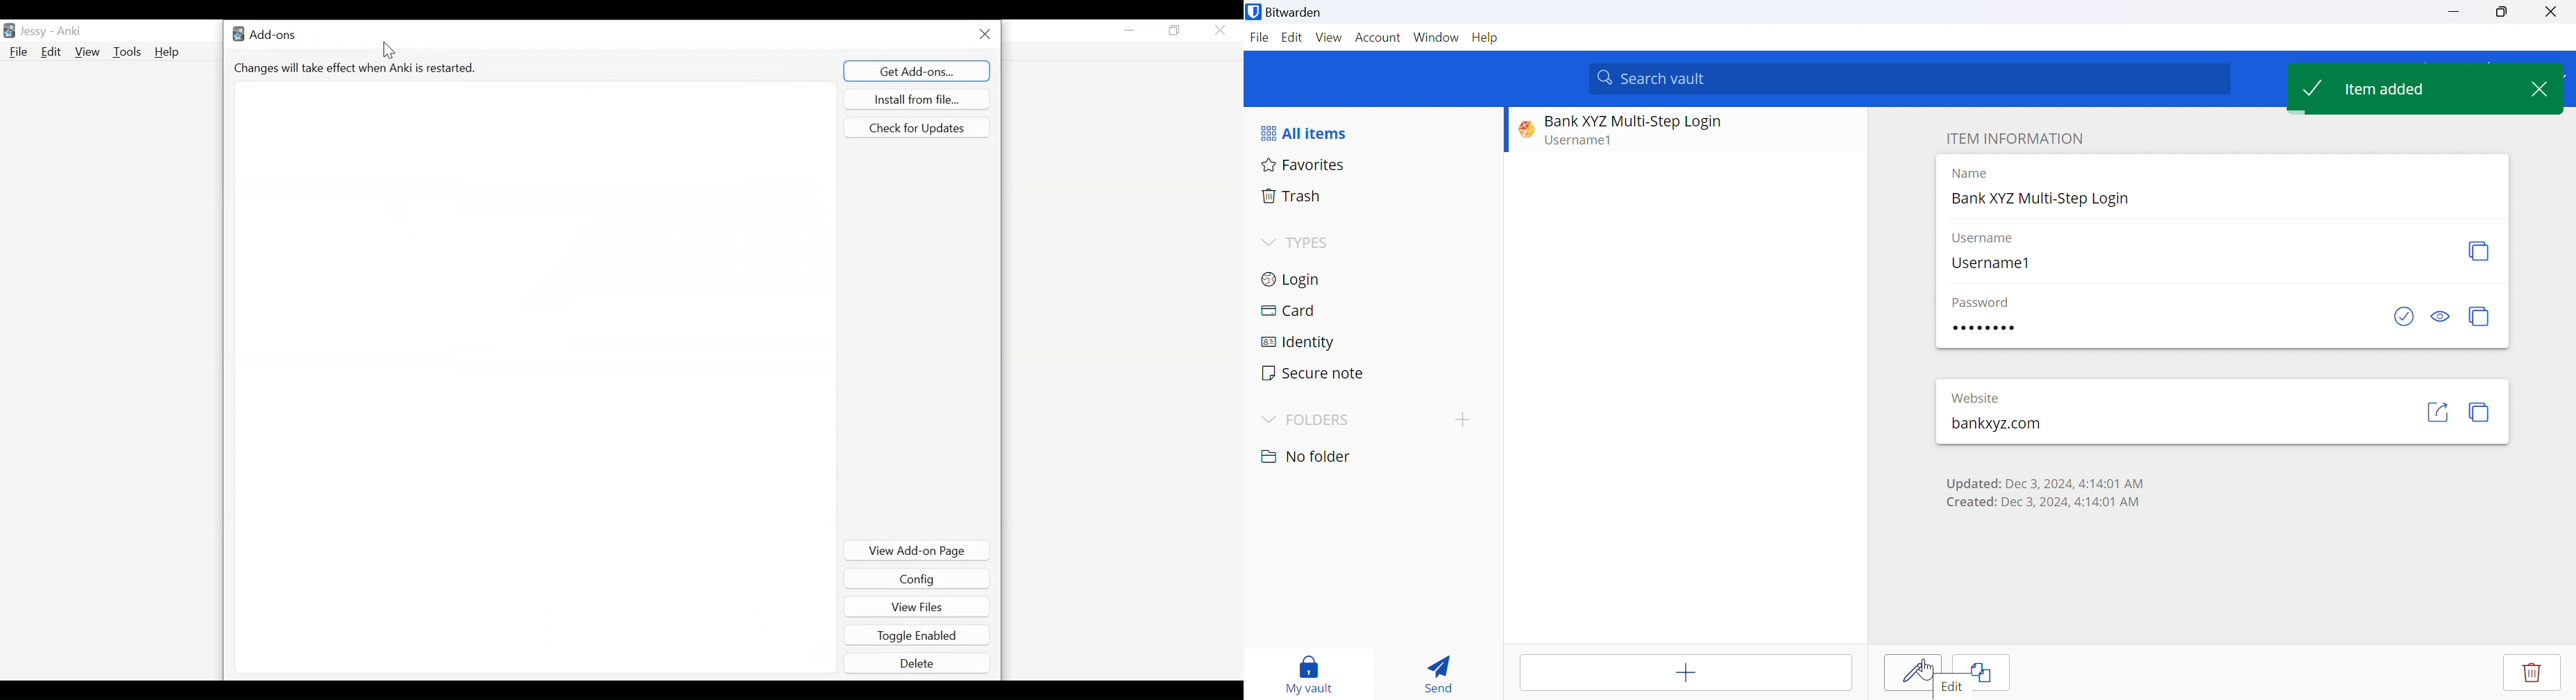  I want to click on Add item, so click(1688, 672).